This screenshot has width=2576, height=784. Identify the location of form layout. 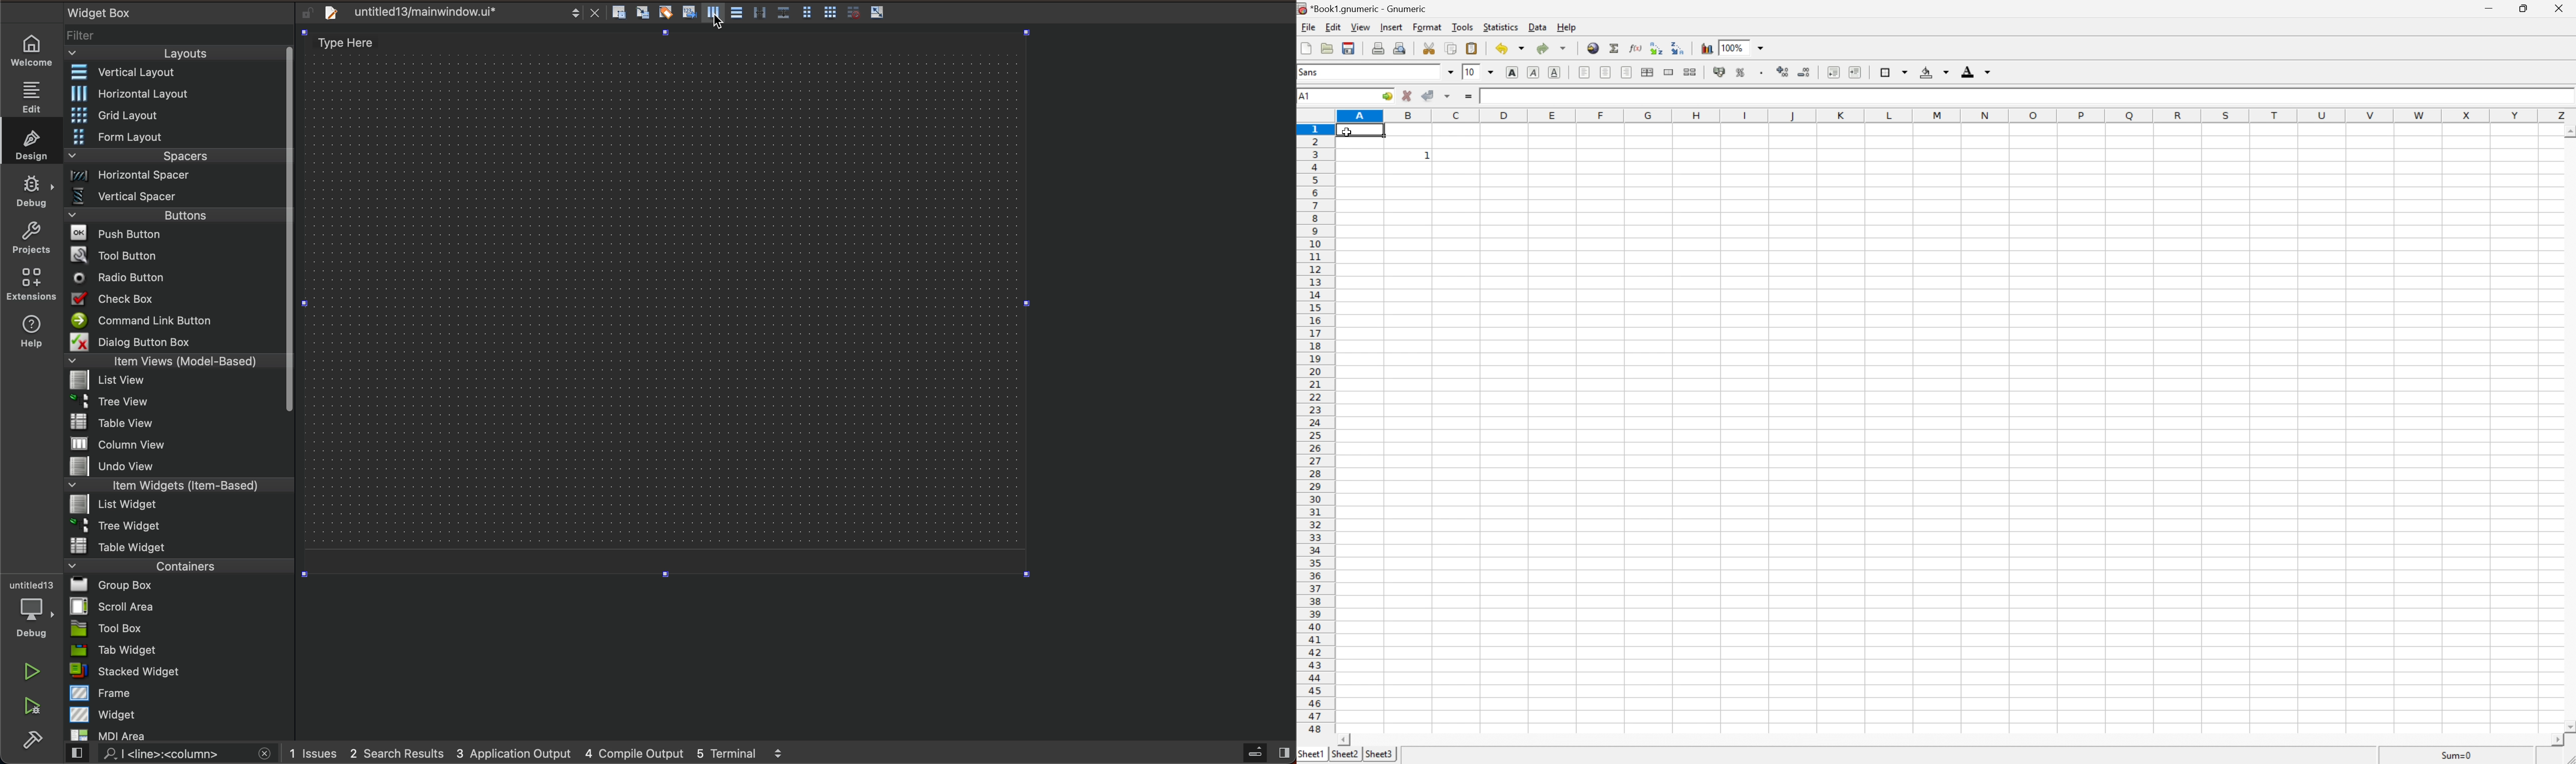
(808, 10).